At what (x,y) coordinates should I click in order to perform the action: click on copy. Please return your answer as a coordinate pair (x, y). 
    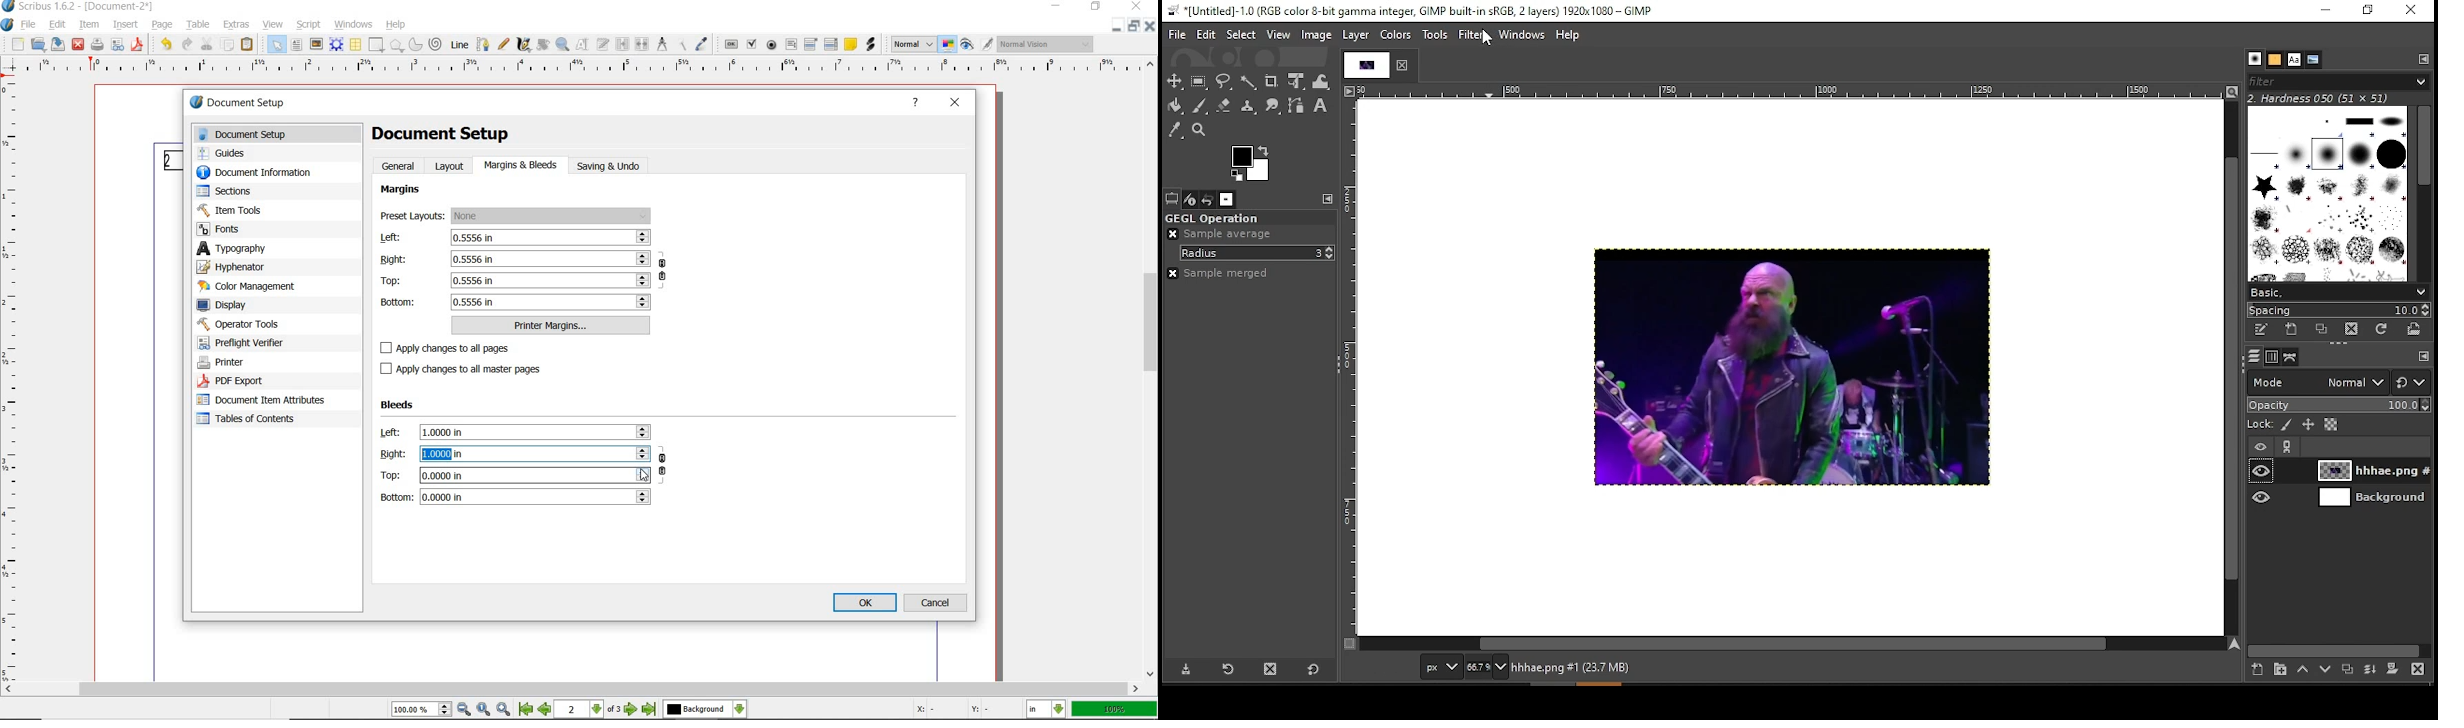
    Looking at the image, I should click on (228, 46).